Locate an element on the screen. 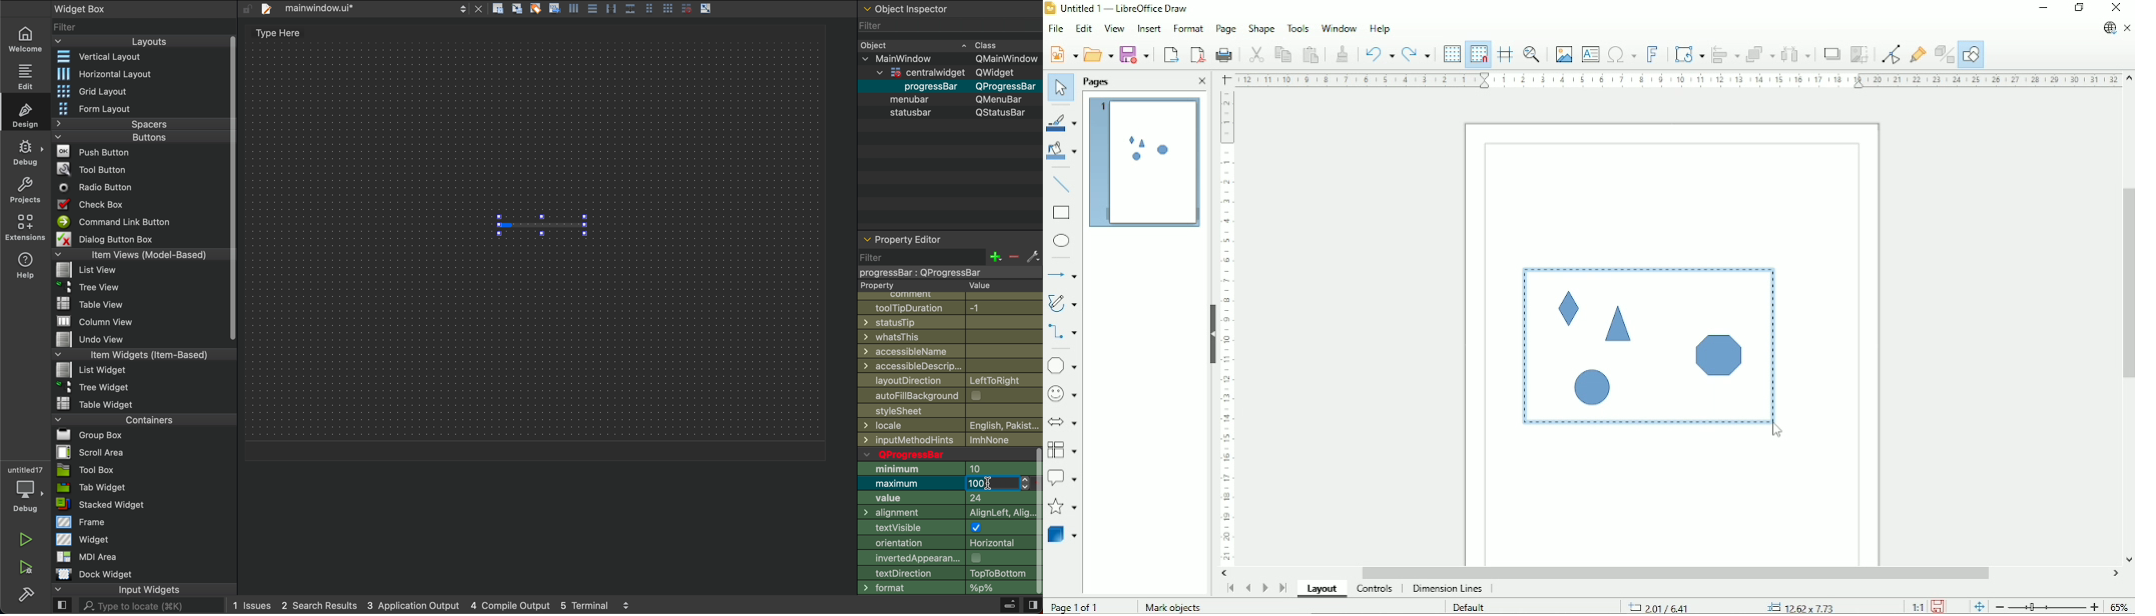  statustip is located at coordinates (952, 322).